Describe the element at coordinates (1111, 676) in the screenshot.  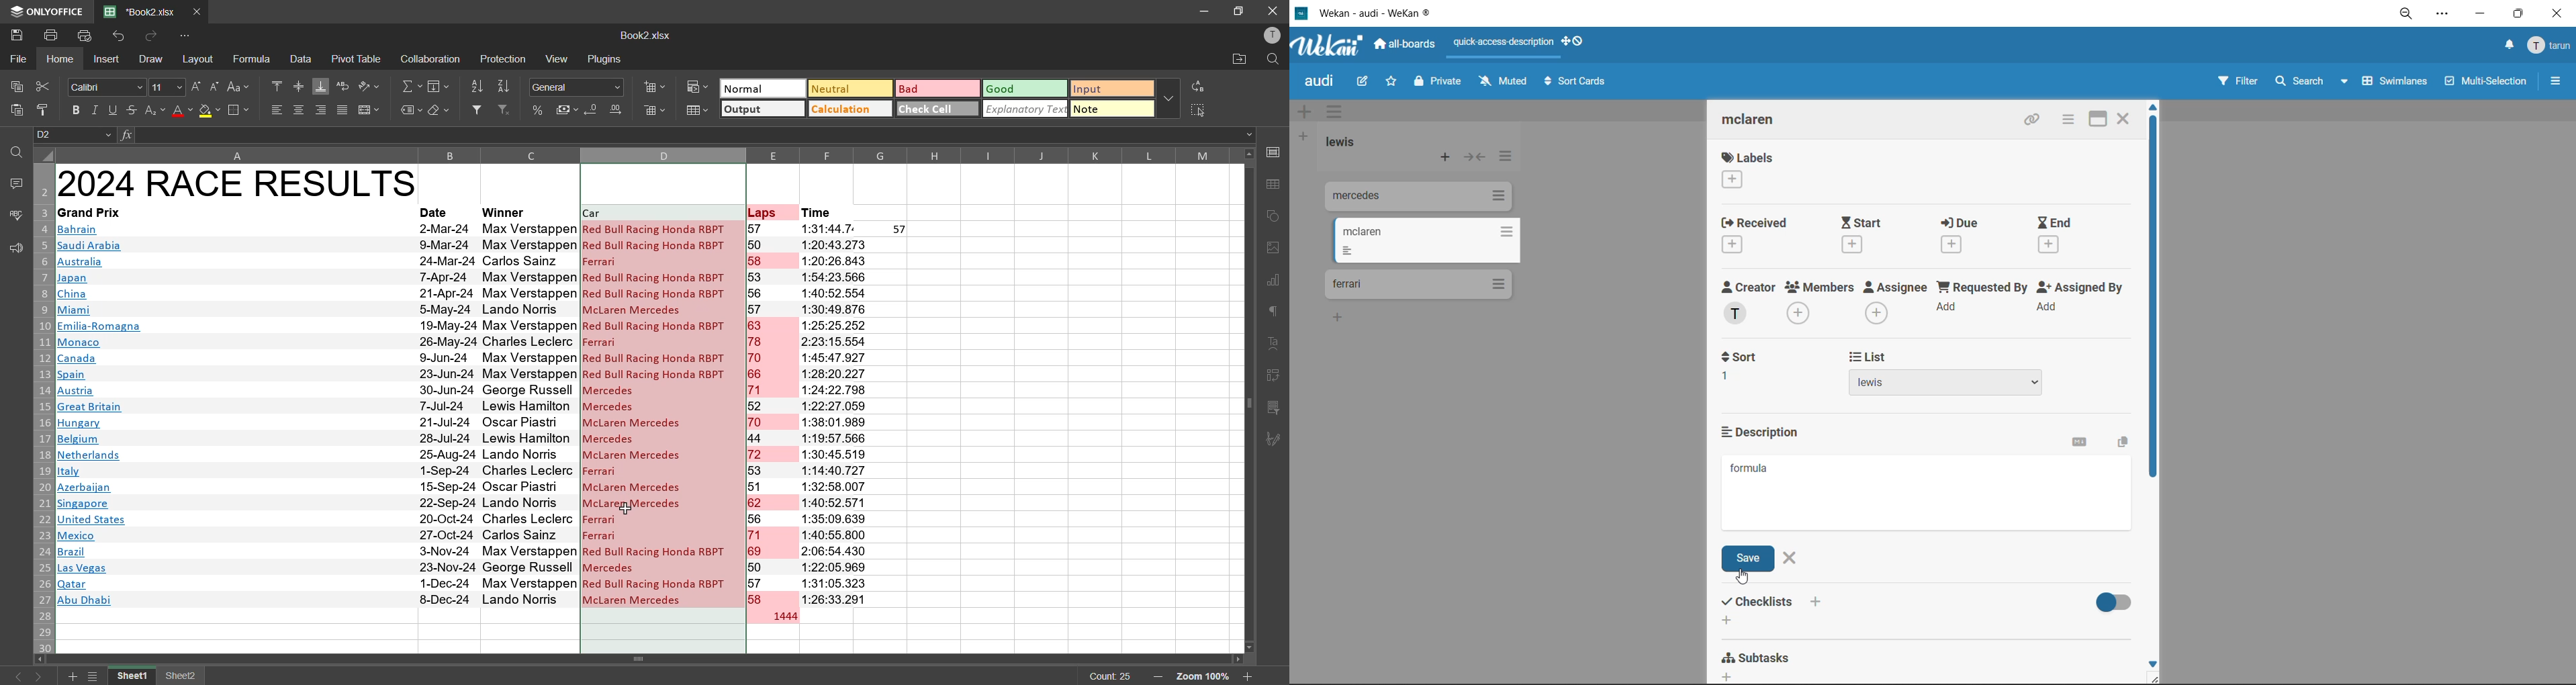
I see `count 25` at that location.